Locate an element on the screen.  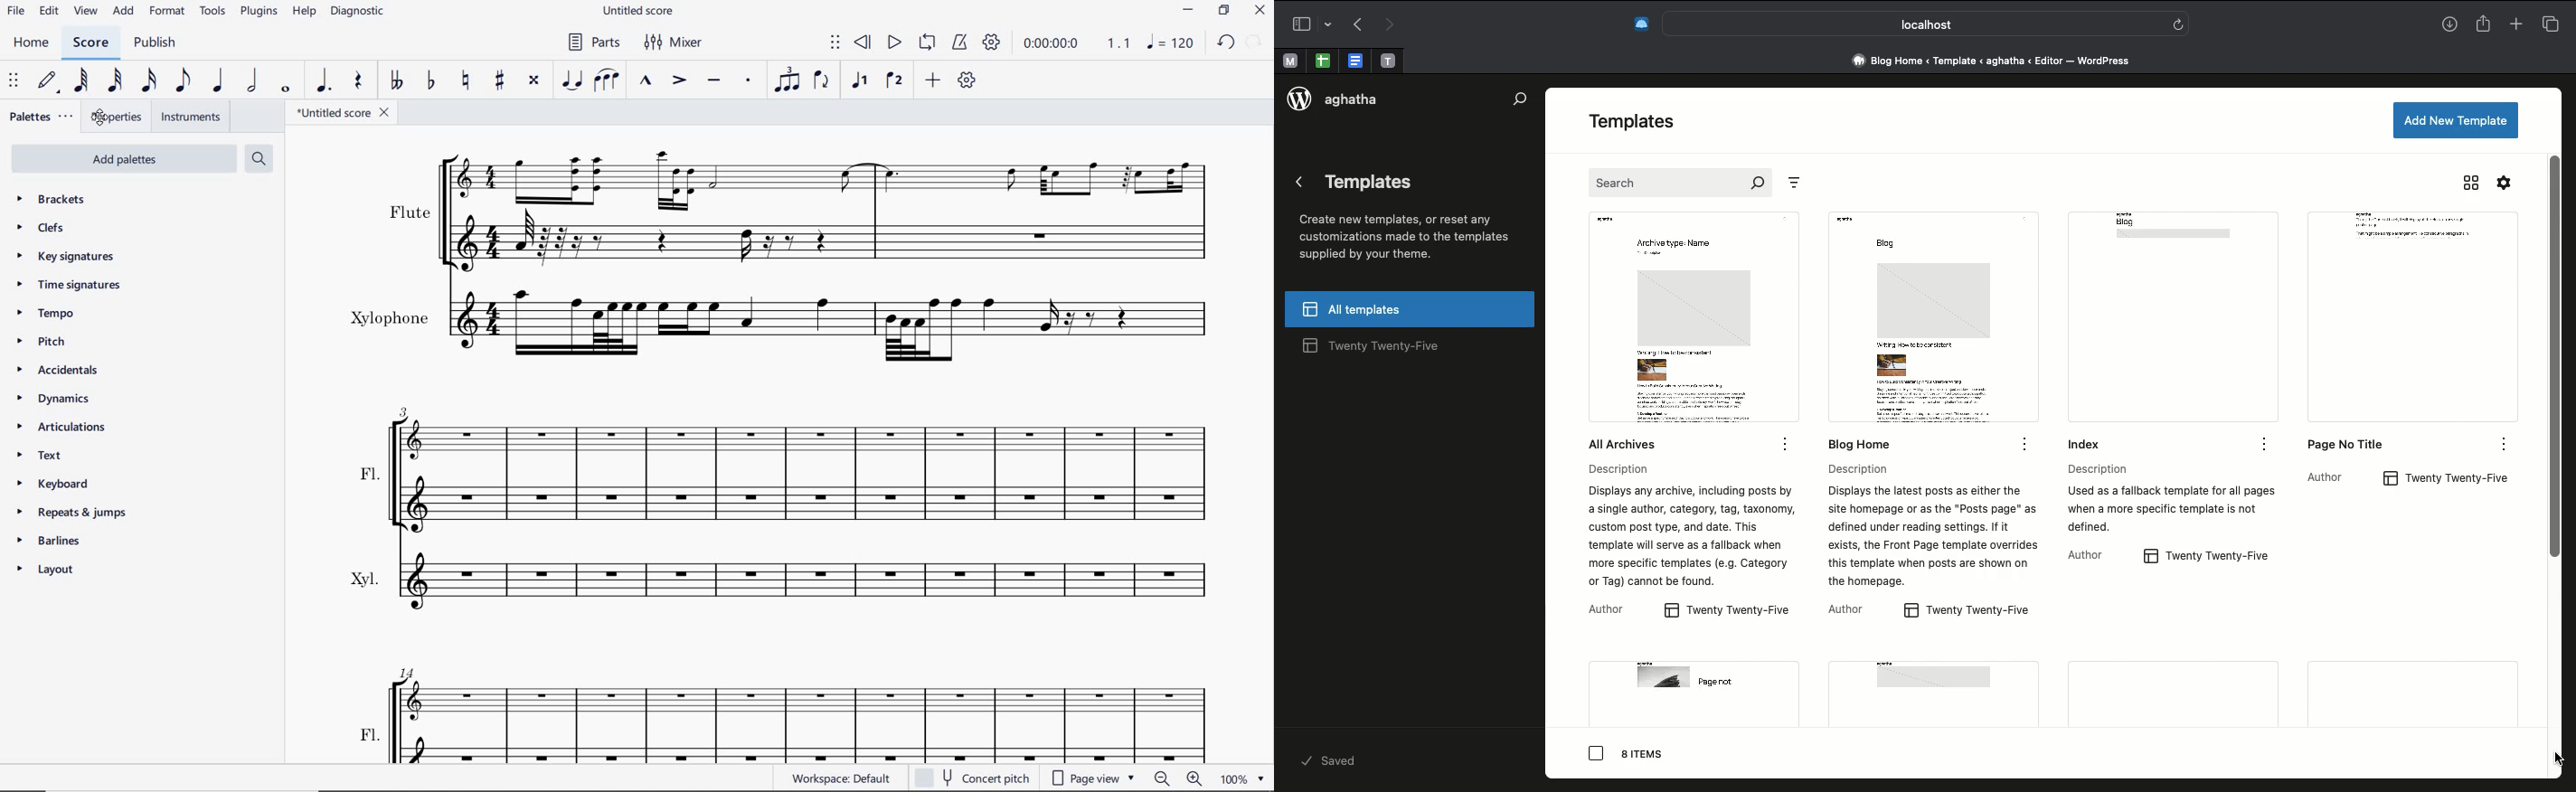
All templates is located at coordinates (1411, 309).